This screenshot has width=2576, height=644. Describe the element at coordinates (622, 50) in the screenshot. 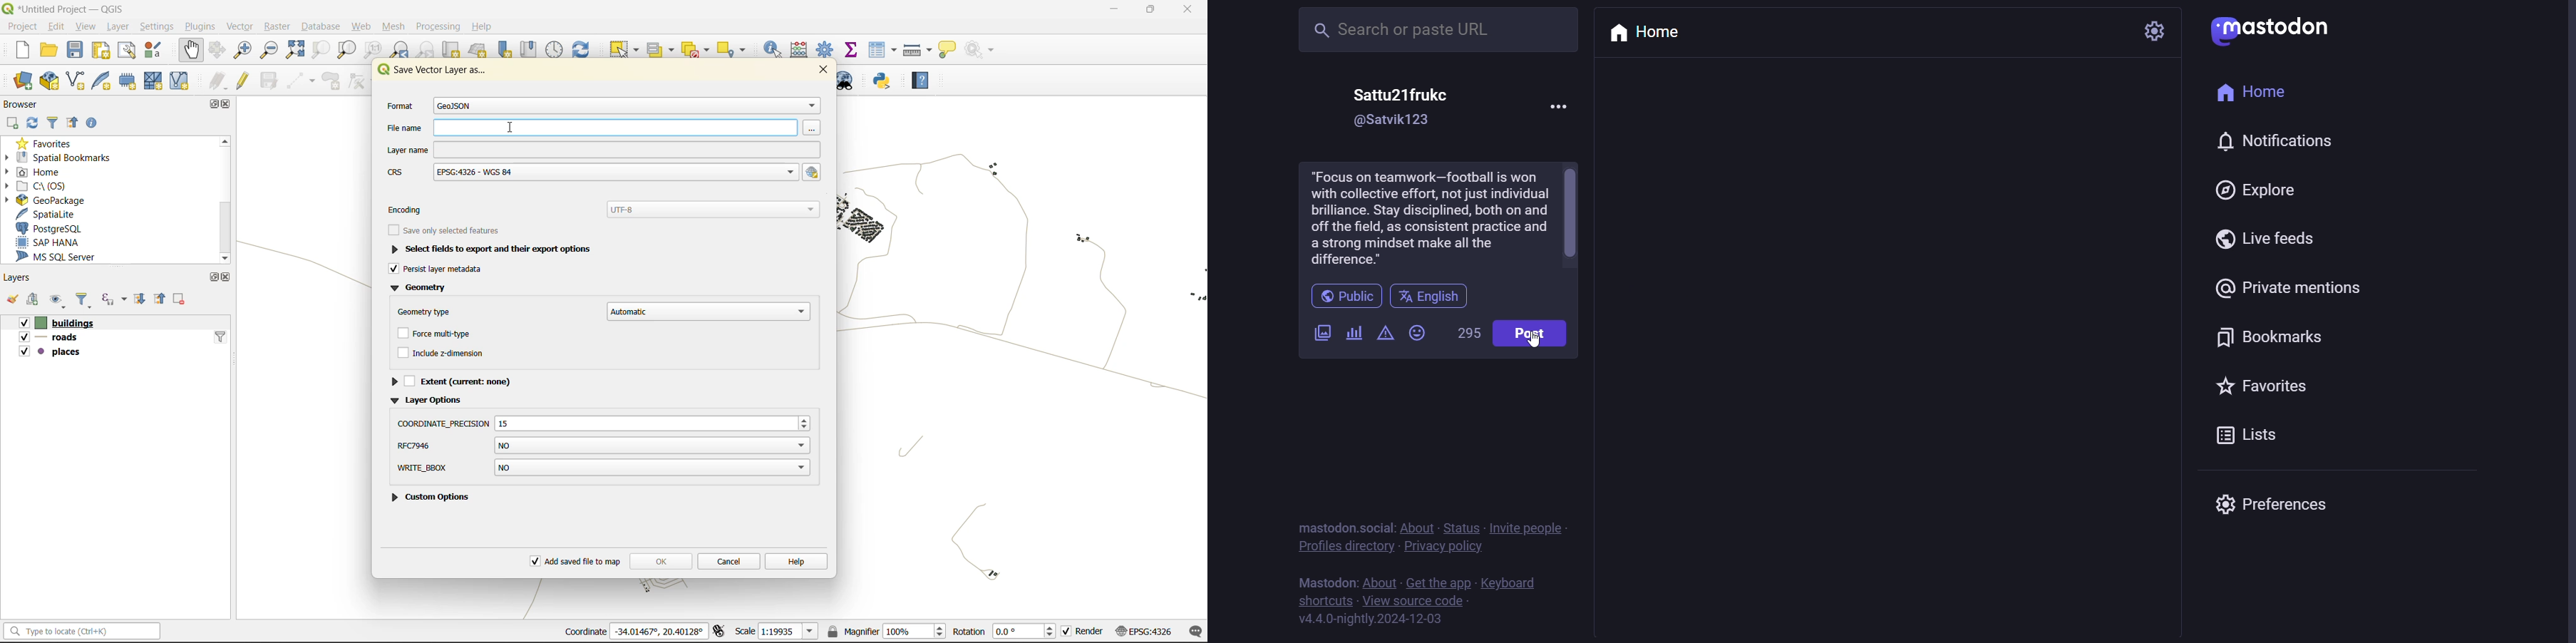

I see `select` at that location.